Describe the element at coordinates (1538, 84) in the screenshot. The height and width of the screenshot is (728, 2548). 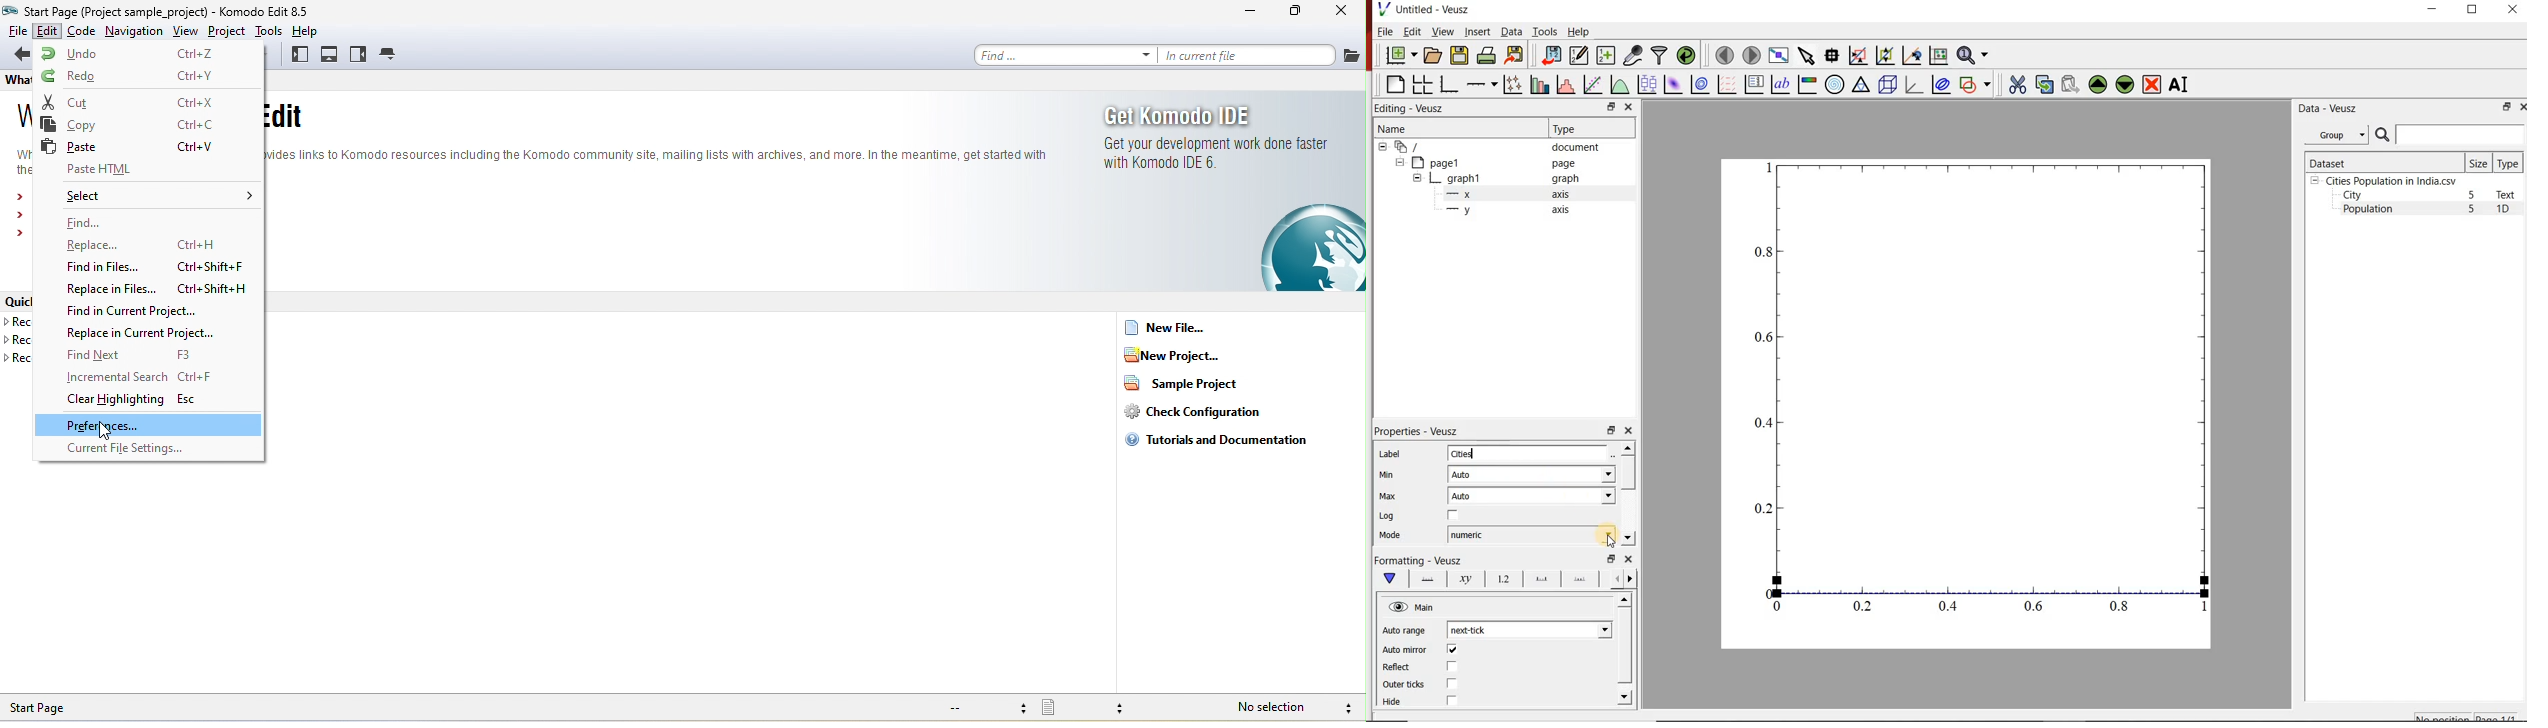
I see `plot bar charts` at that location.